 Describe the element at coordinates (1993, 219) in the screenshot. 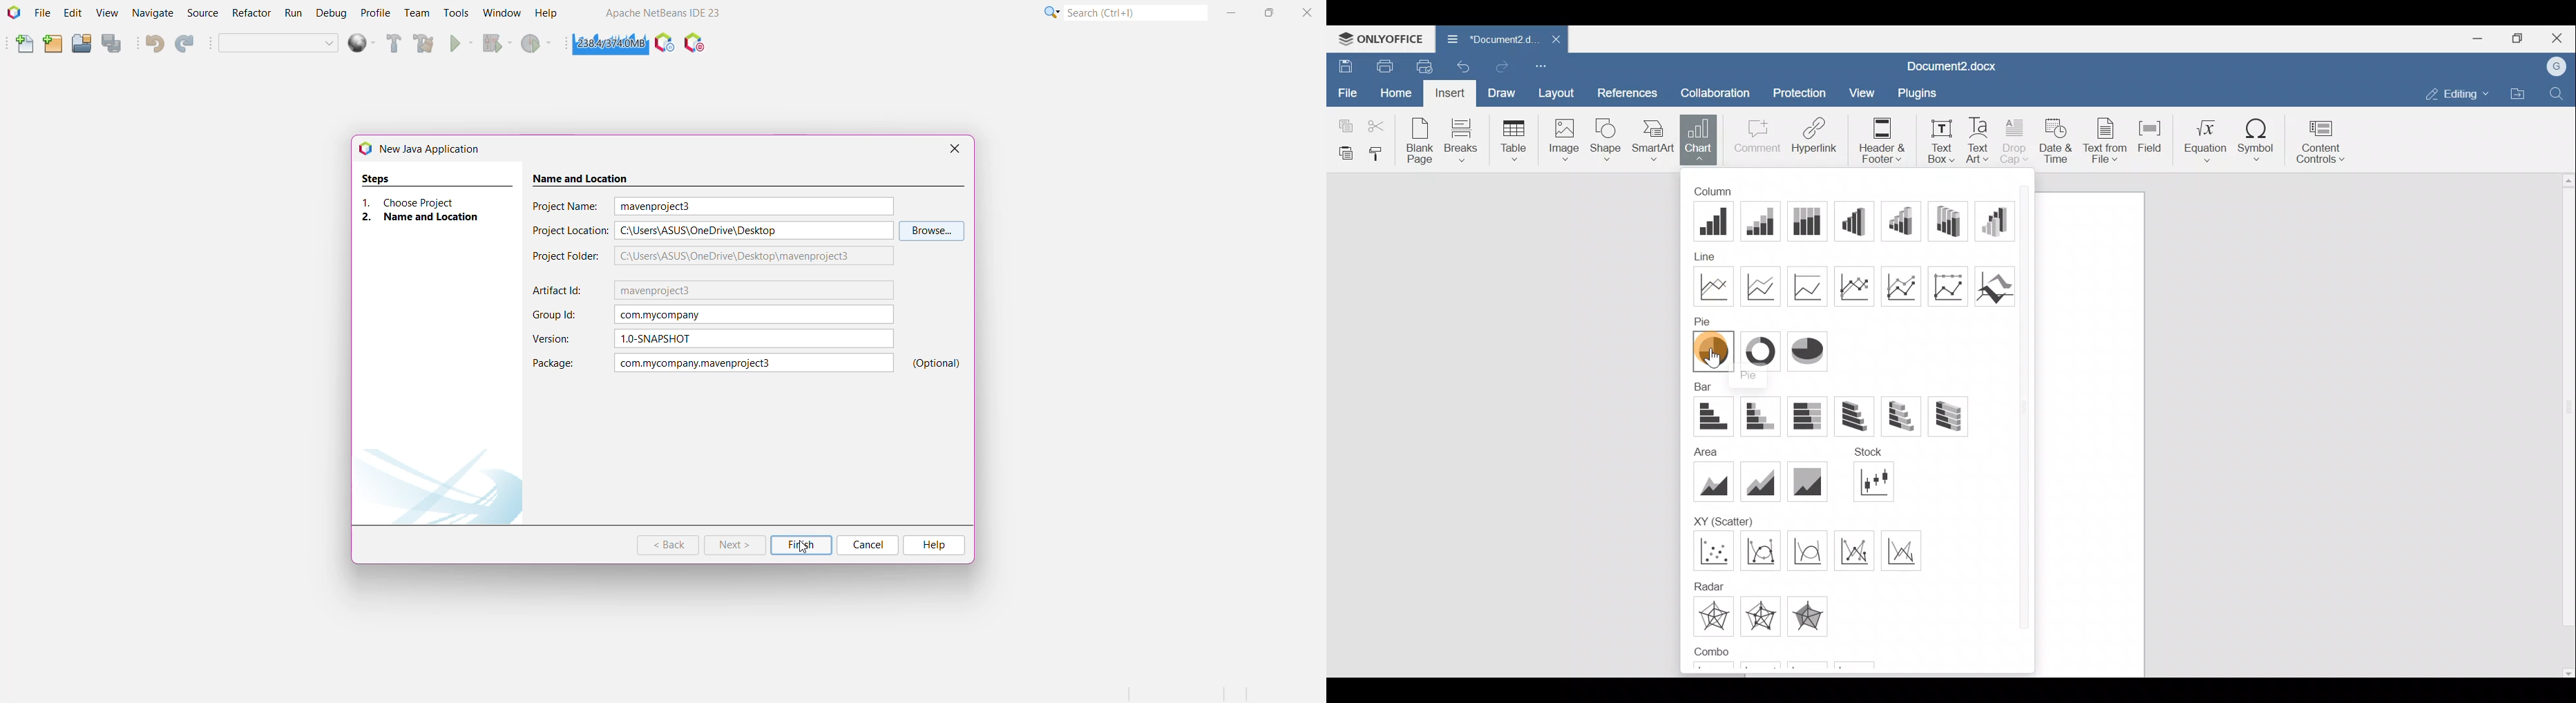

I see `3-D column` at that location.